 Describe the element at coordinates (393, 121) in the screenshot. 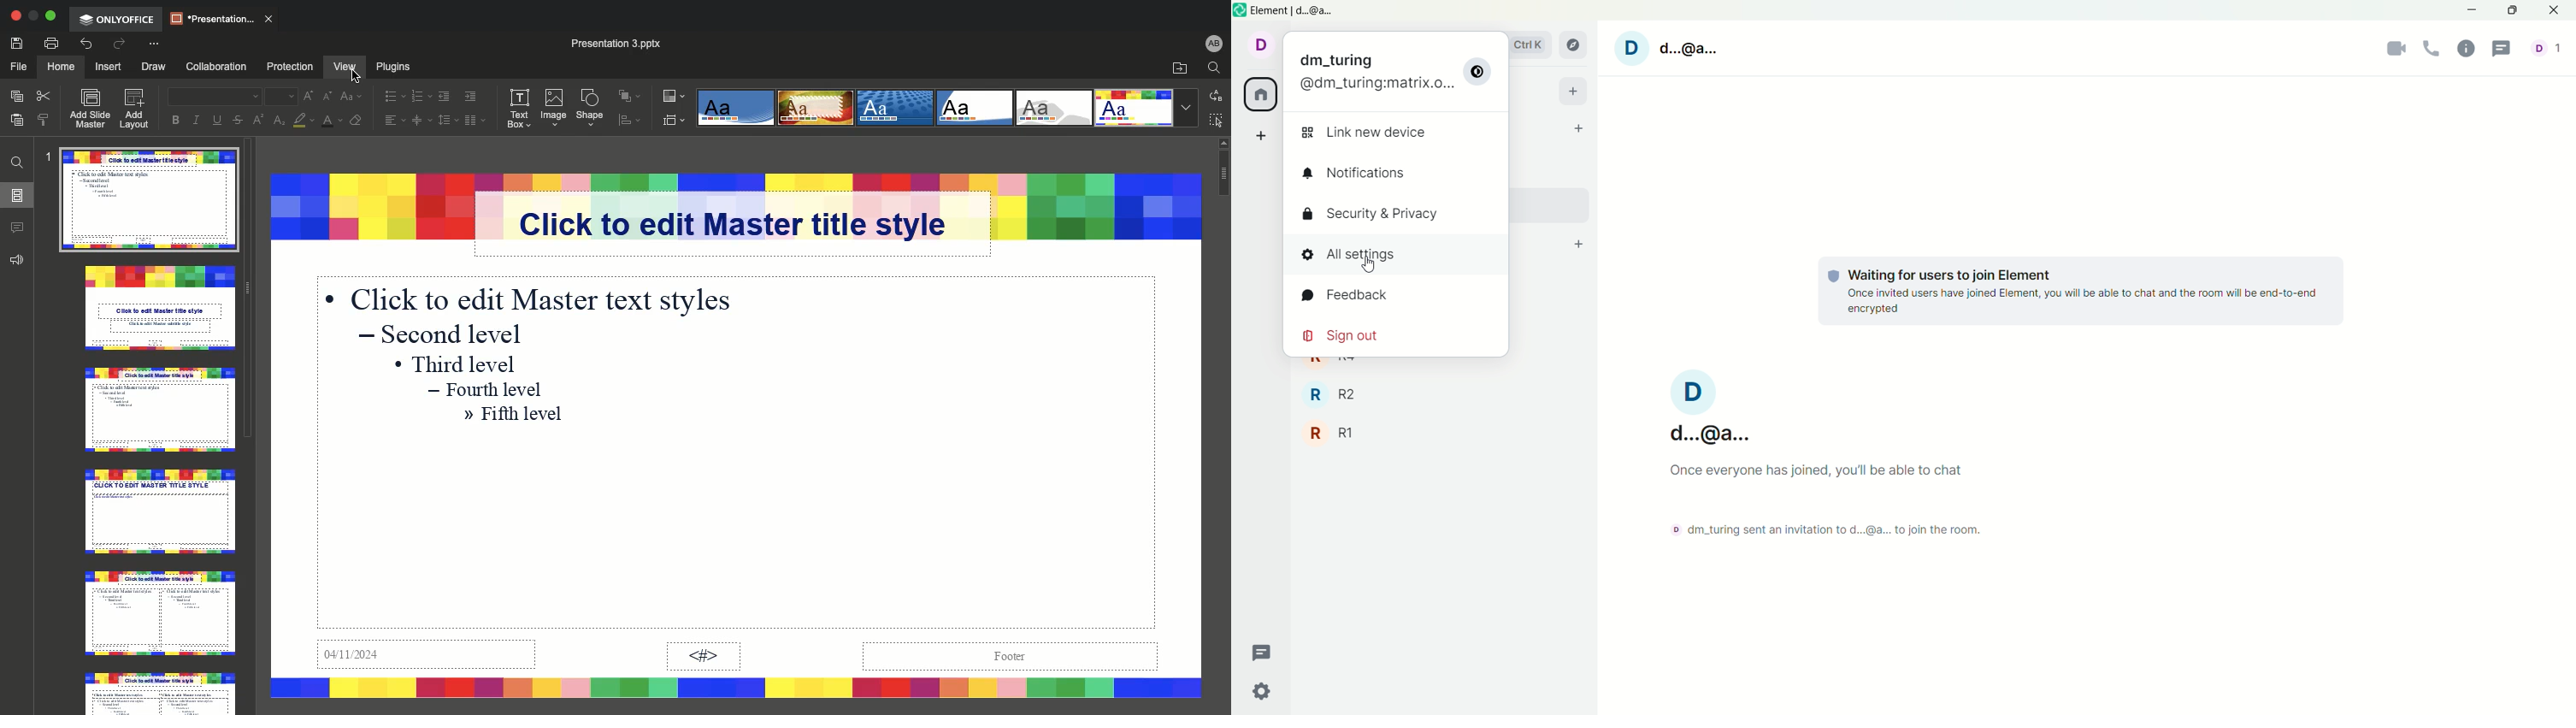

I see `Align left` at that location.